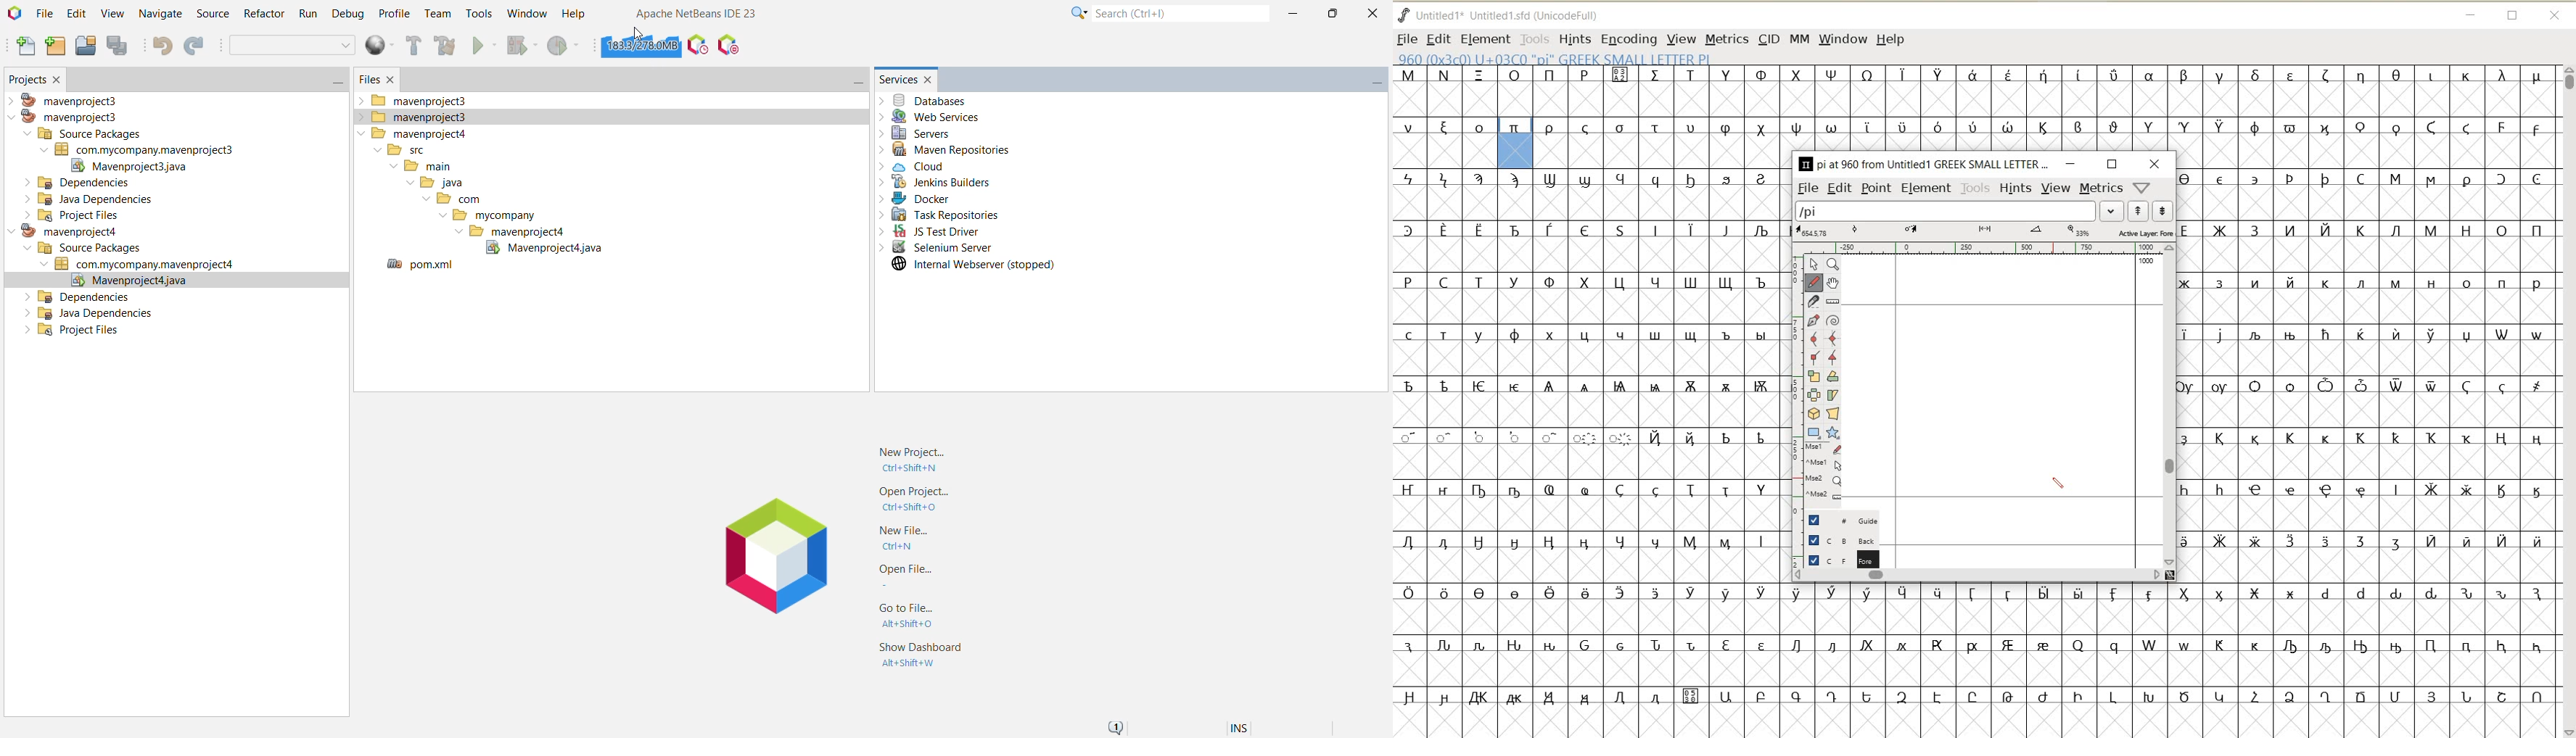  I want to click on cut splines in two, so click(1811, 301).